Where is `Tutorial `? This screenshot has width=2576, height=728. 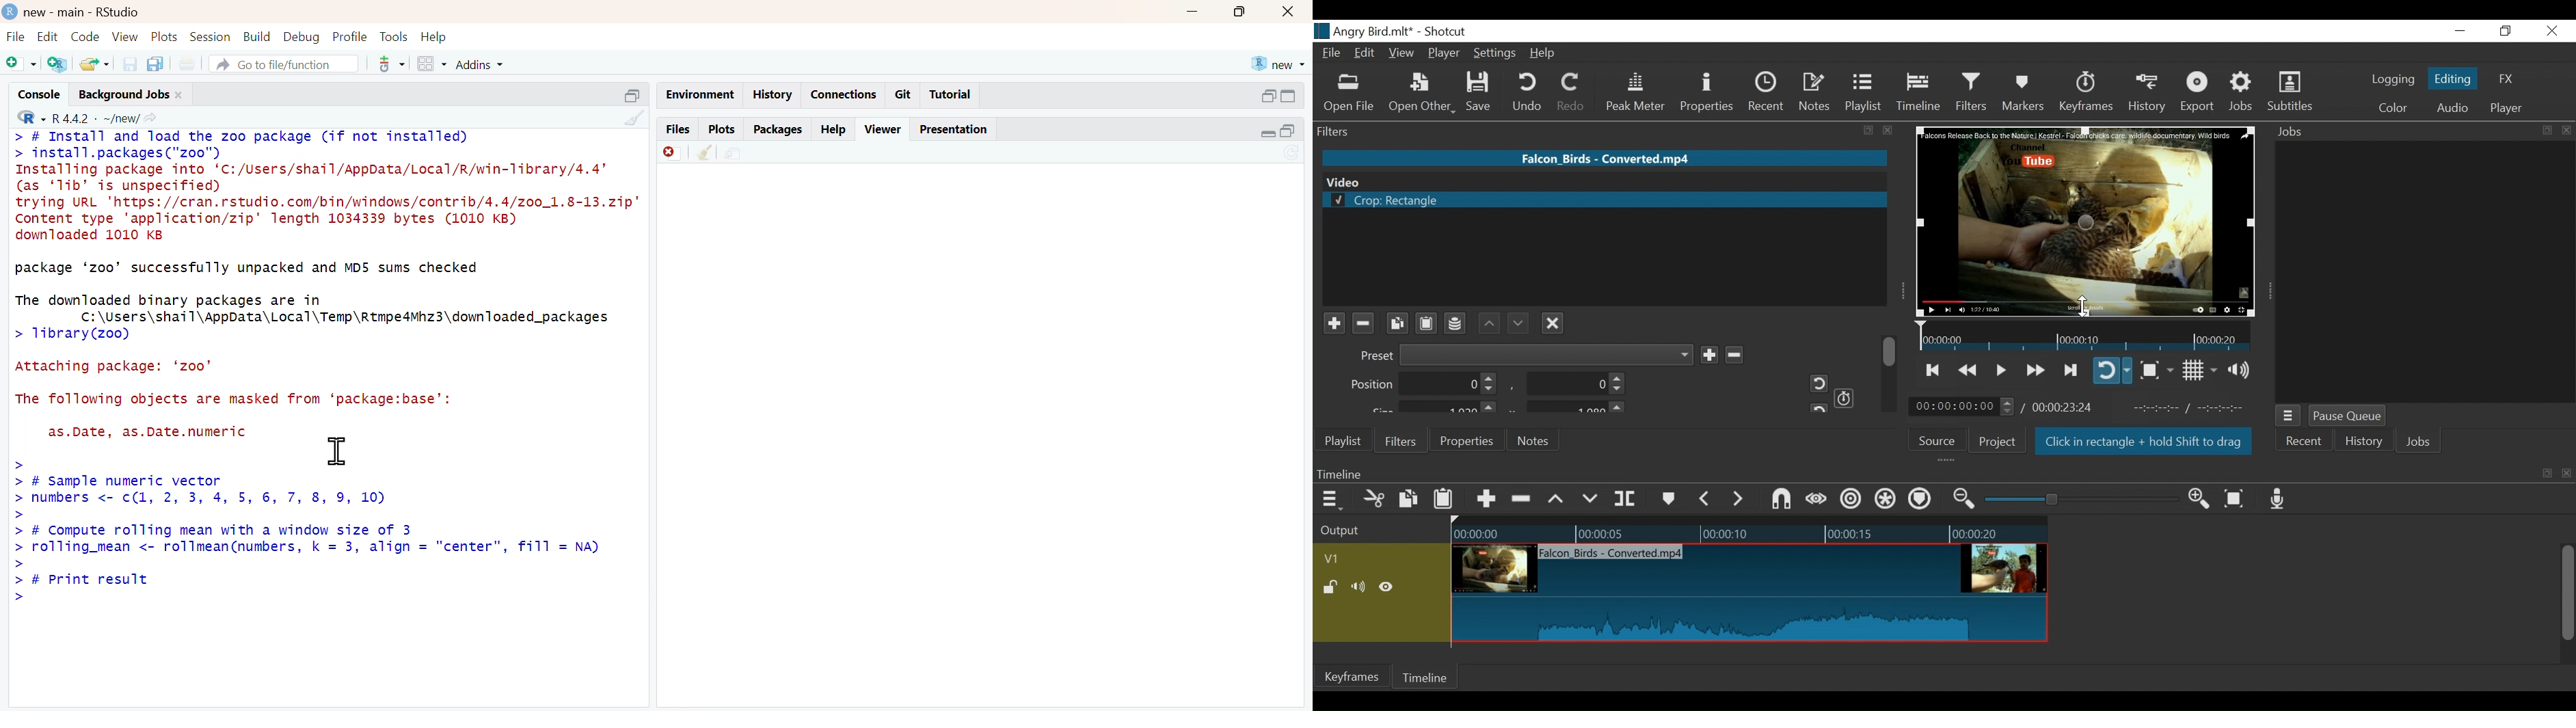
Tutorial  is located at coordinates (951, 94).